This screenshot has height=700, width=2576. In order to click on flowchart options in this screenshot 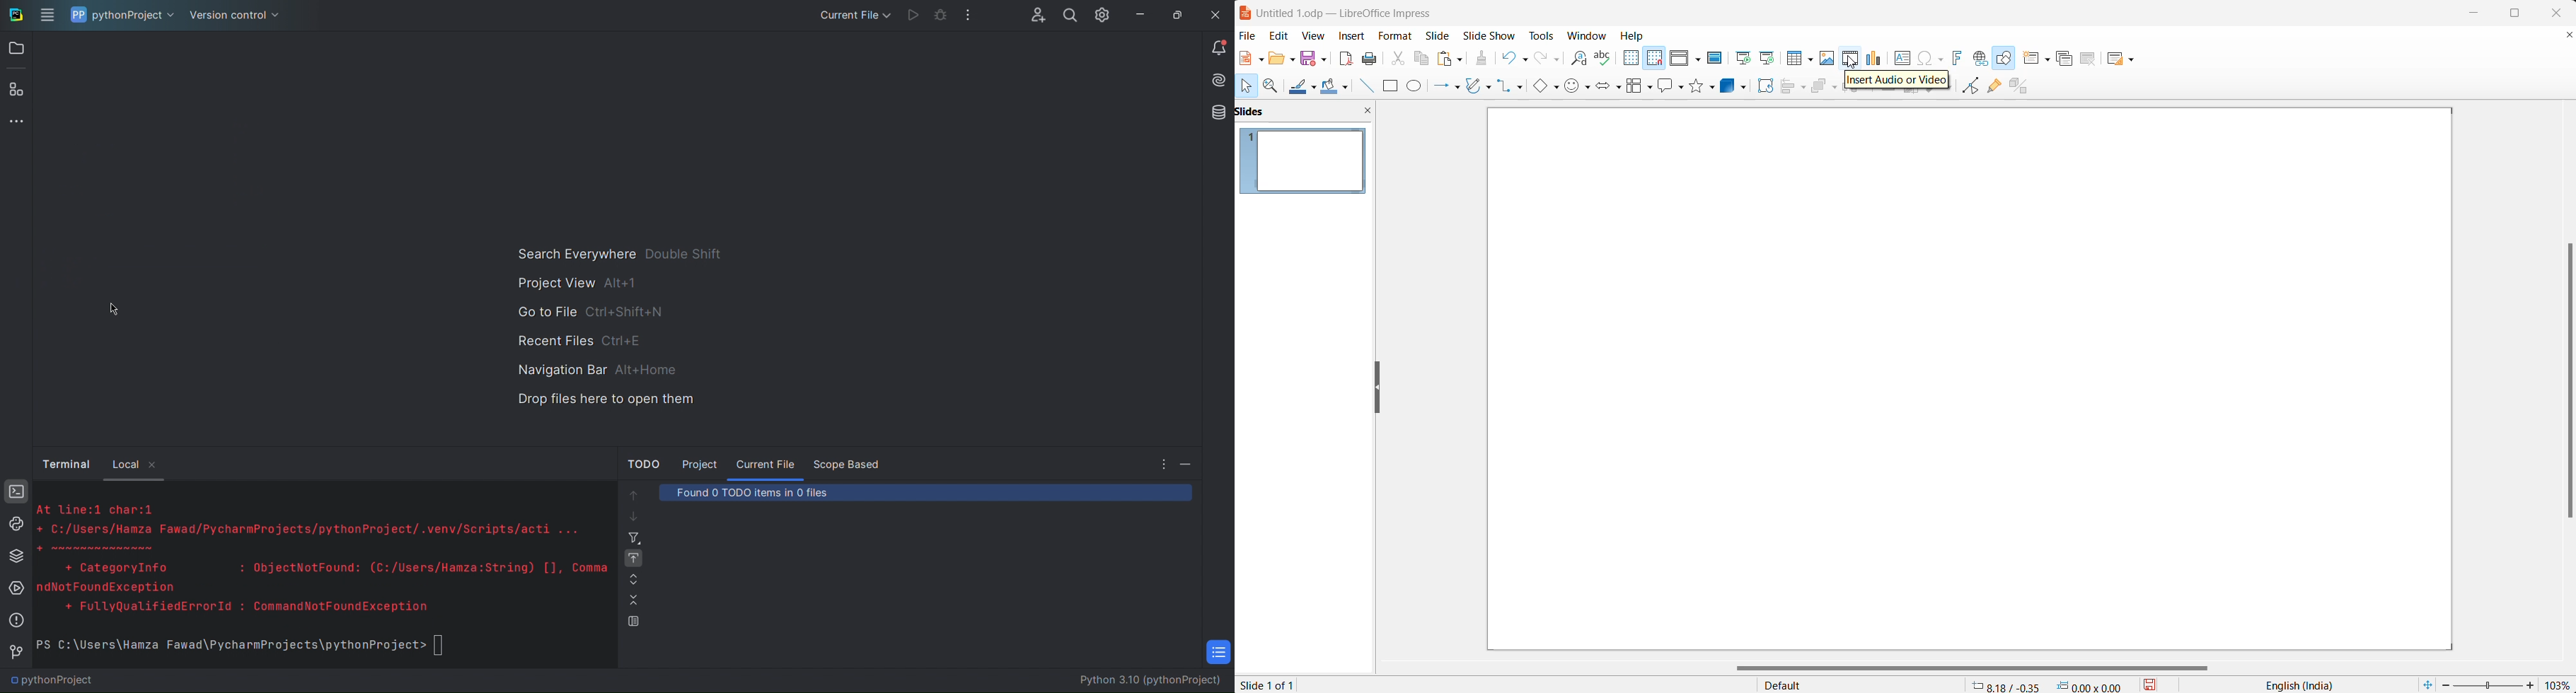, I will do `click(1649, 88)`.